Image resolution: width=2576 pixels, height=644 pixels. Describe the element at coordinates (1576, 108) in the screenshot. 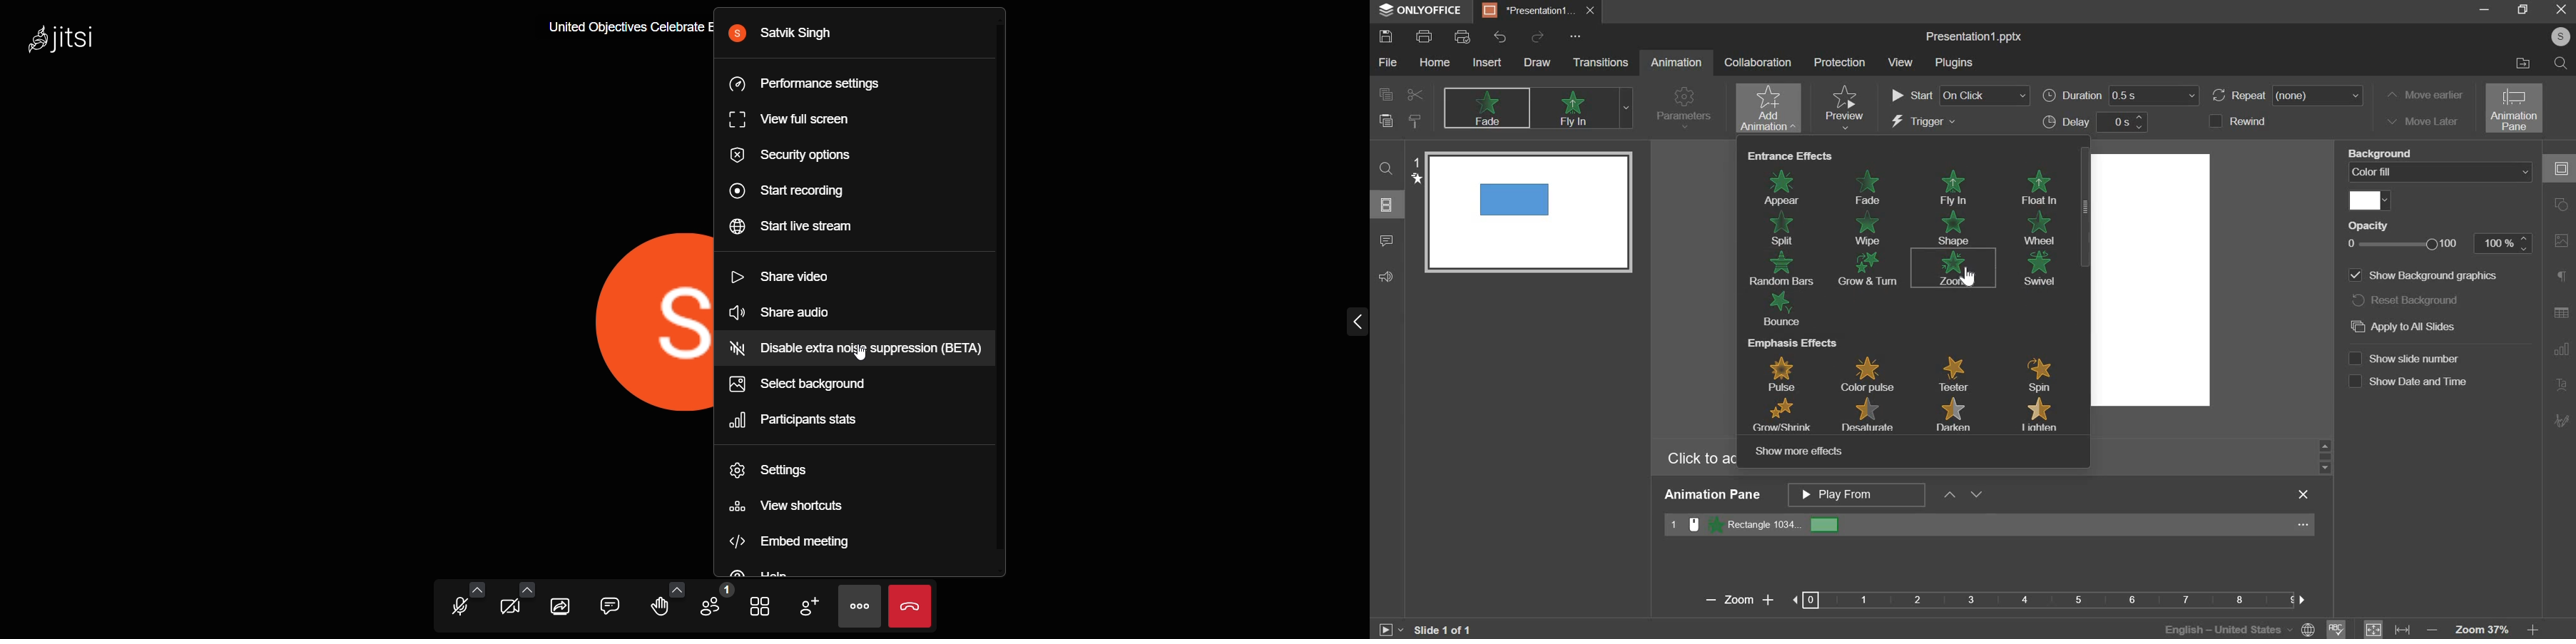

I see `appear` at that location.